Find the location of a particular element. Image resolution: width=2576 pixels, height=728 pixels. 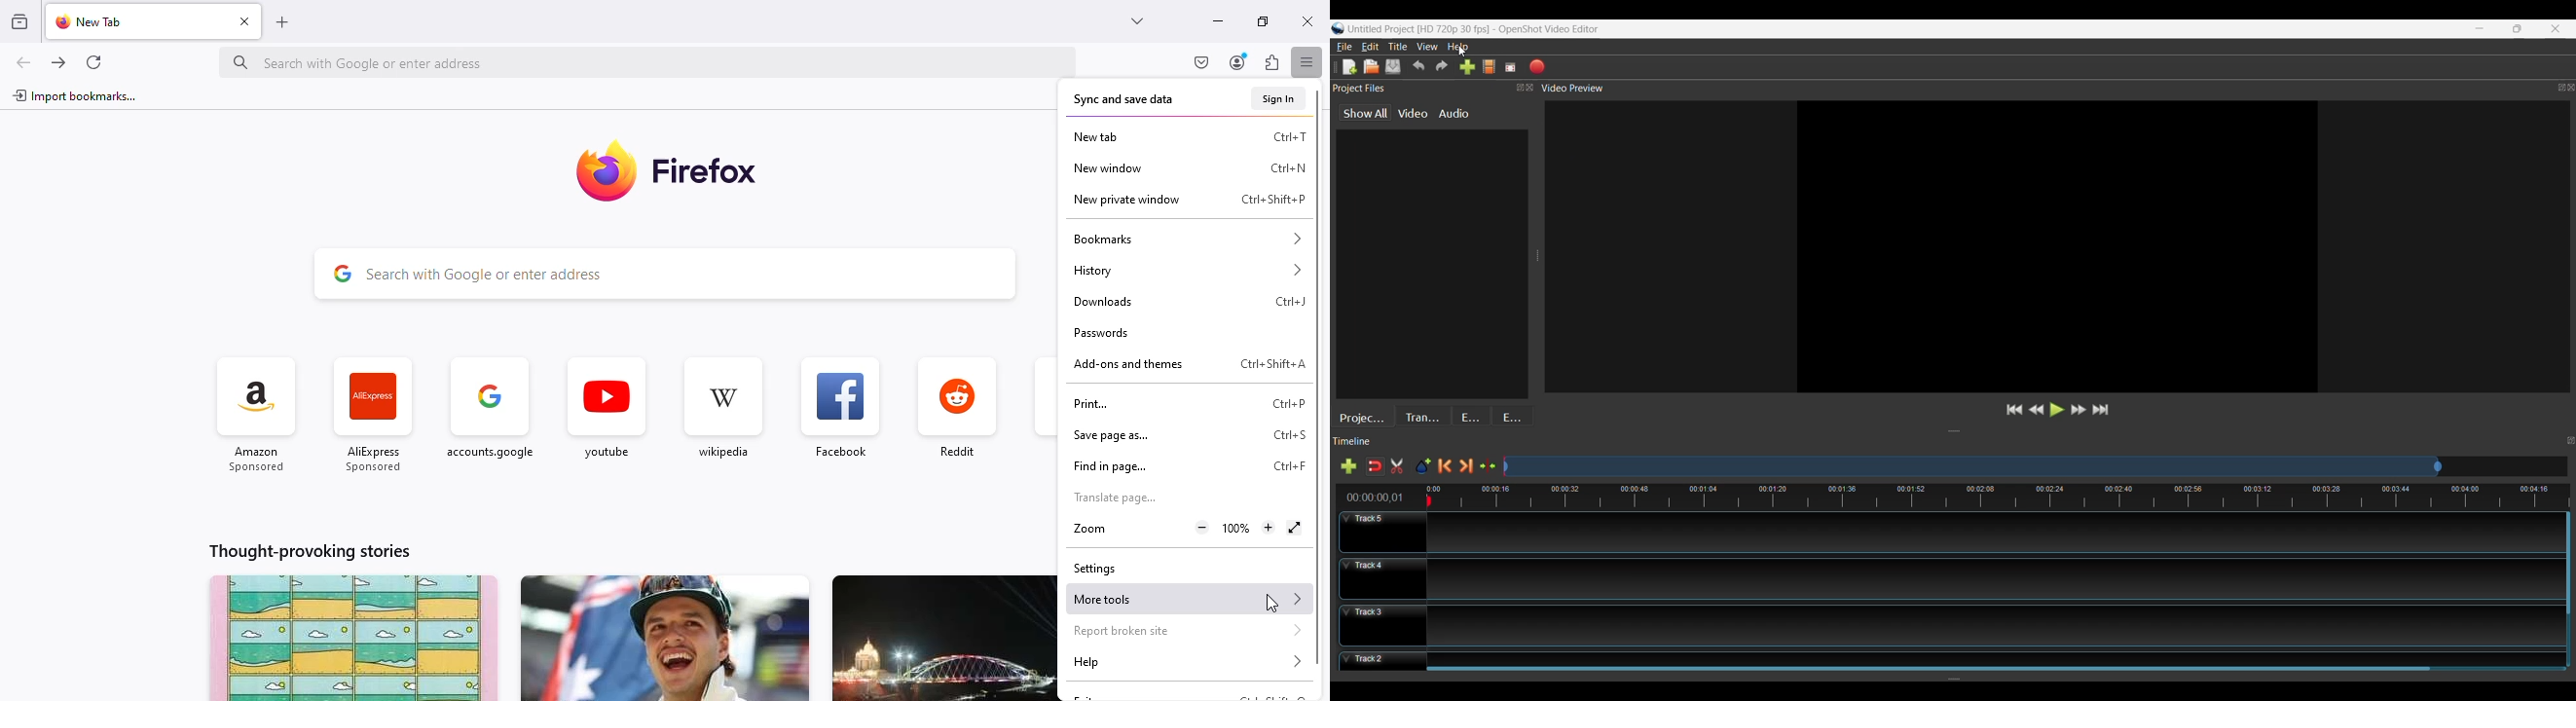

thought-provoking stories is located at coordinates (310, 551).